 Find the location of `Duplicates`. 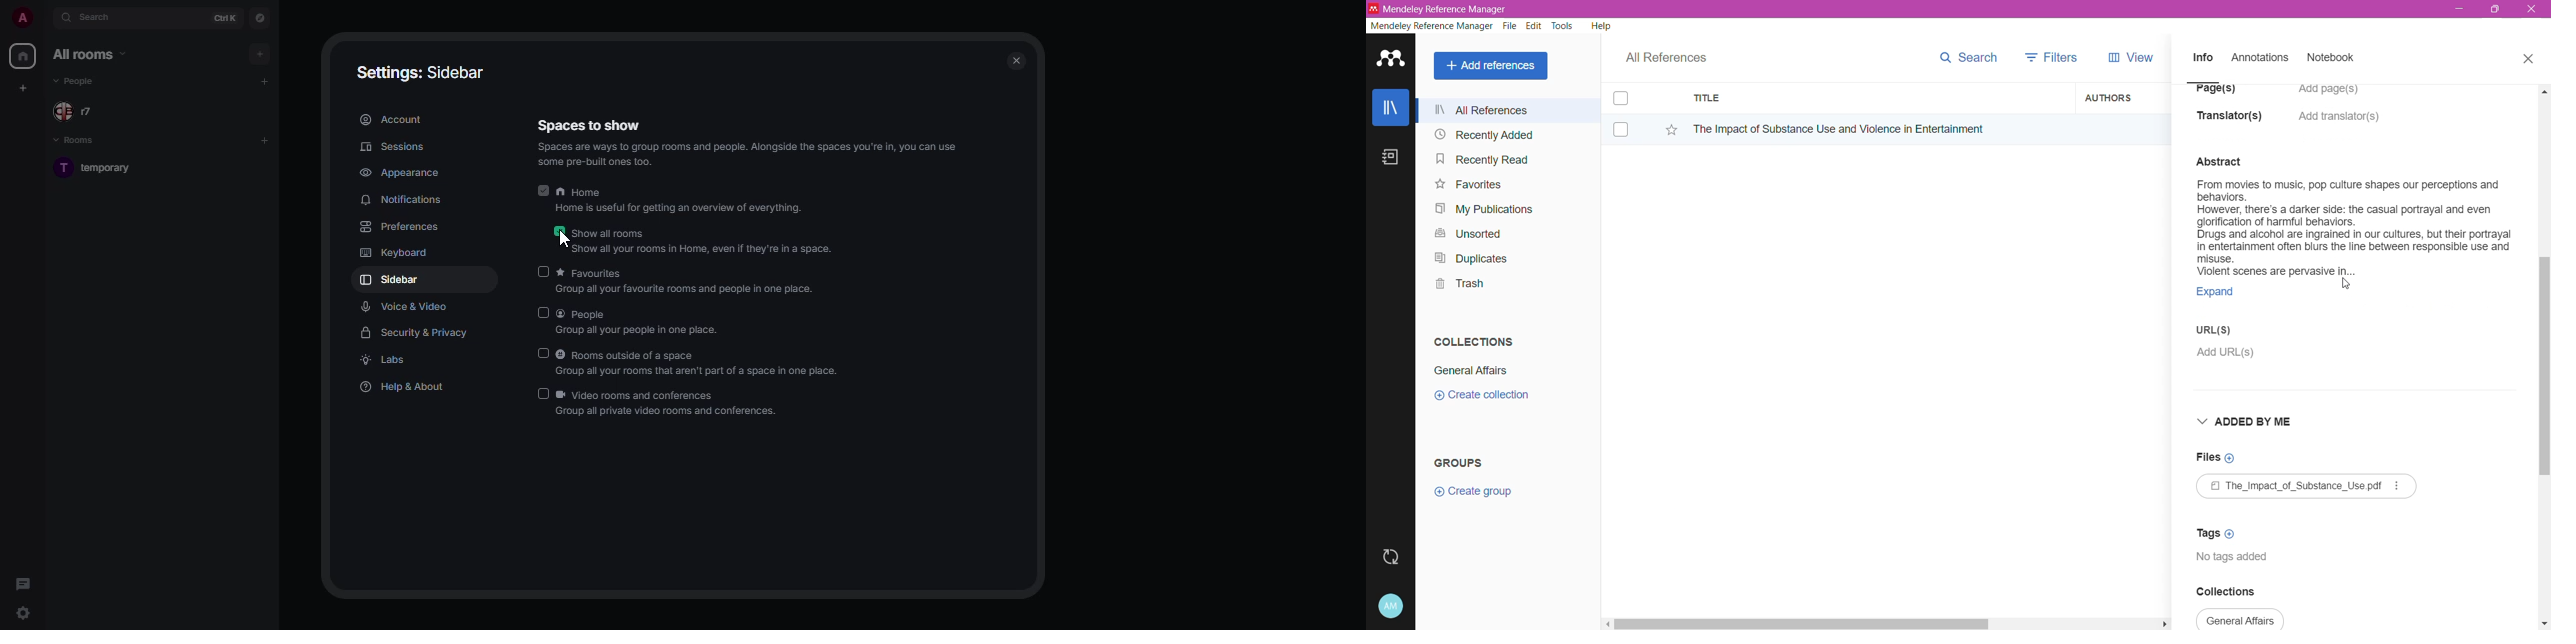

Duplicates is located at coordinates (1467, 257).